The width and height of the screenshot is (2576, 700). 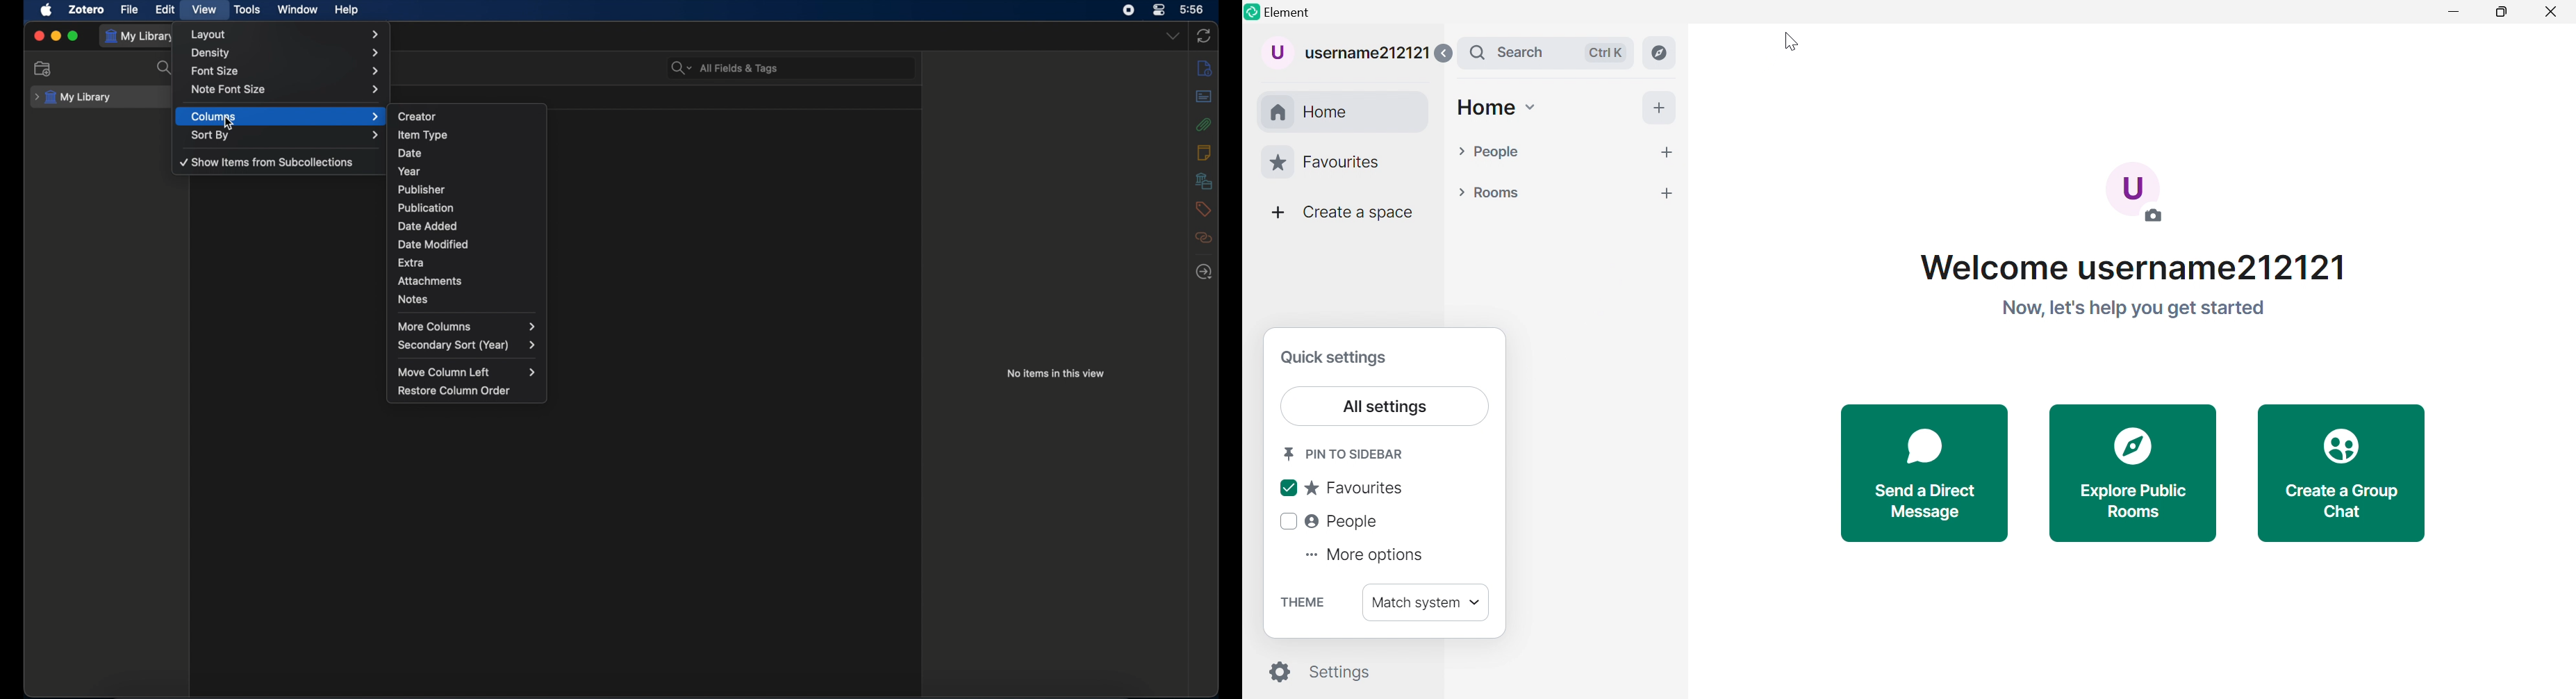 I want to click on attachments, so click(x=467, y=279).